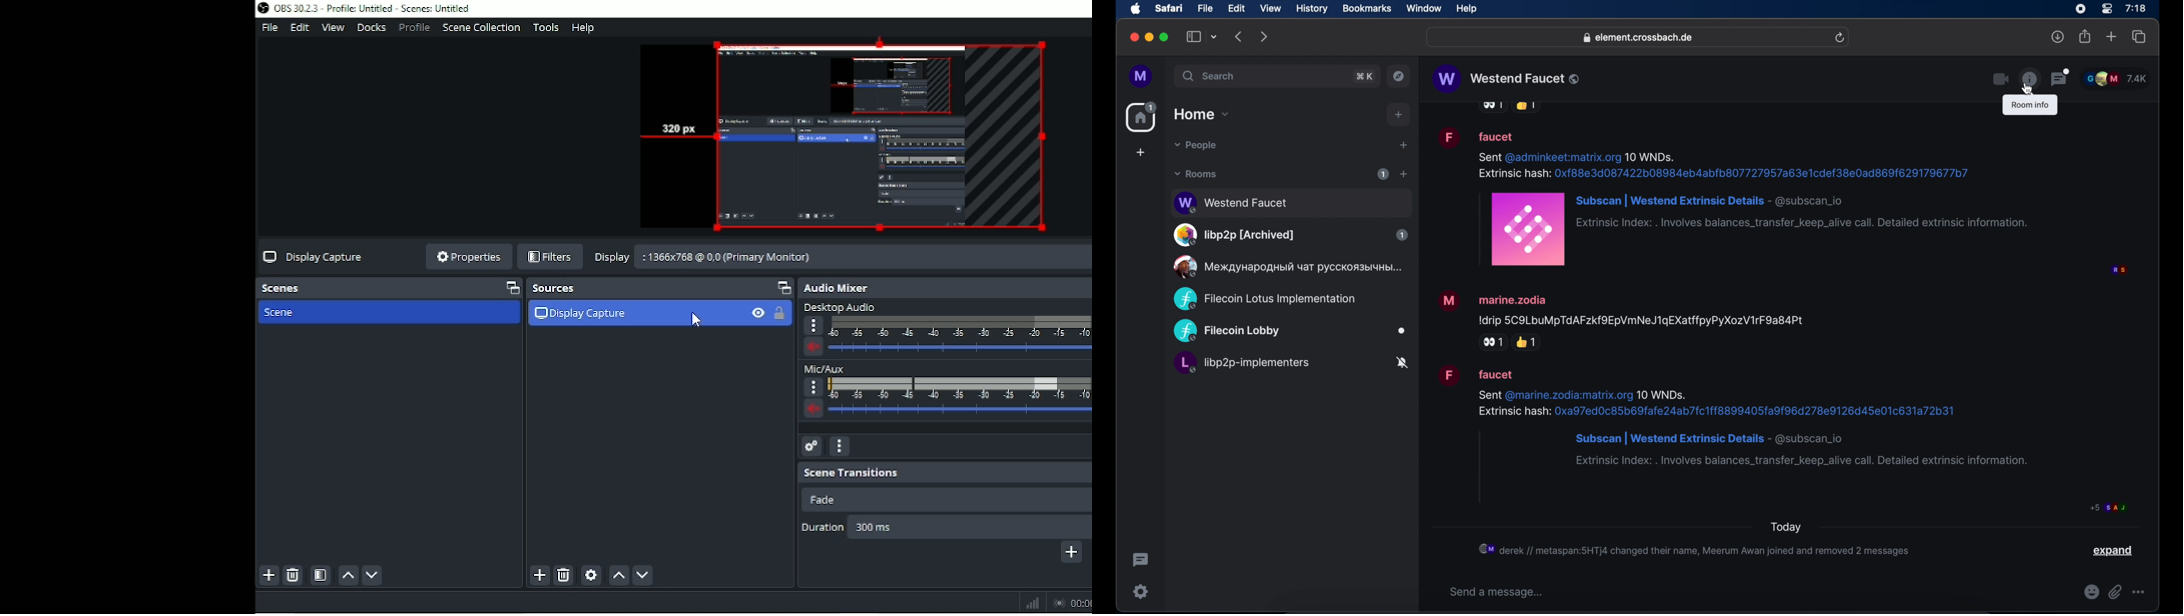 Image resolution: width=2184 pixels, height=616 pixels. What do you see at coordinates (1639, 38) in the screenshot?
I see `web address` at bounding box center [1639, 38].